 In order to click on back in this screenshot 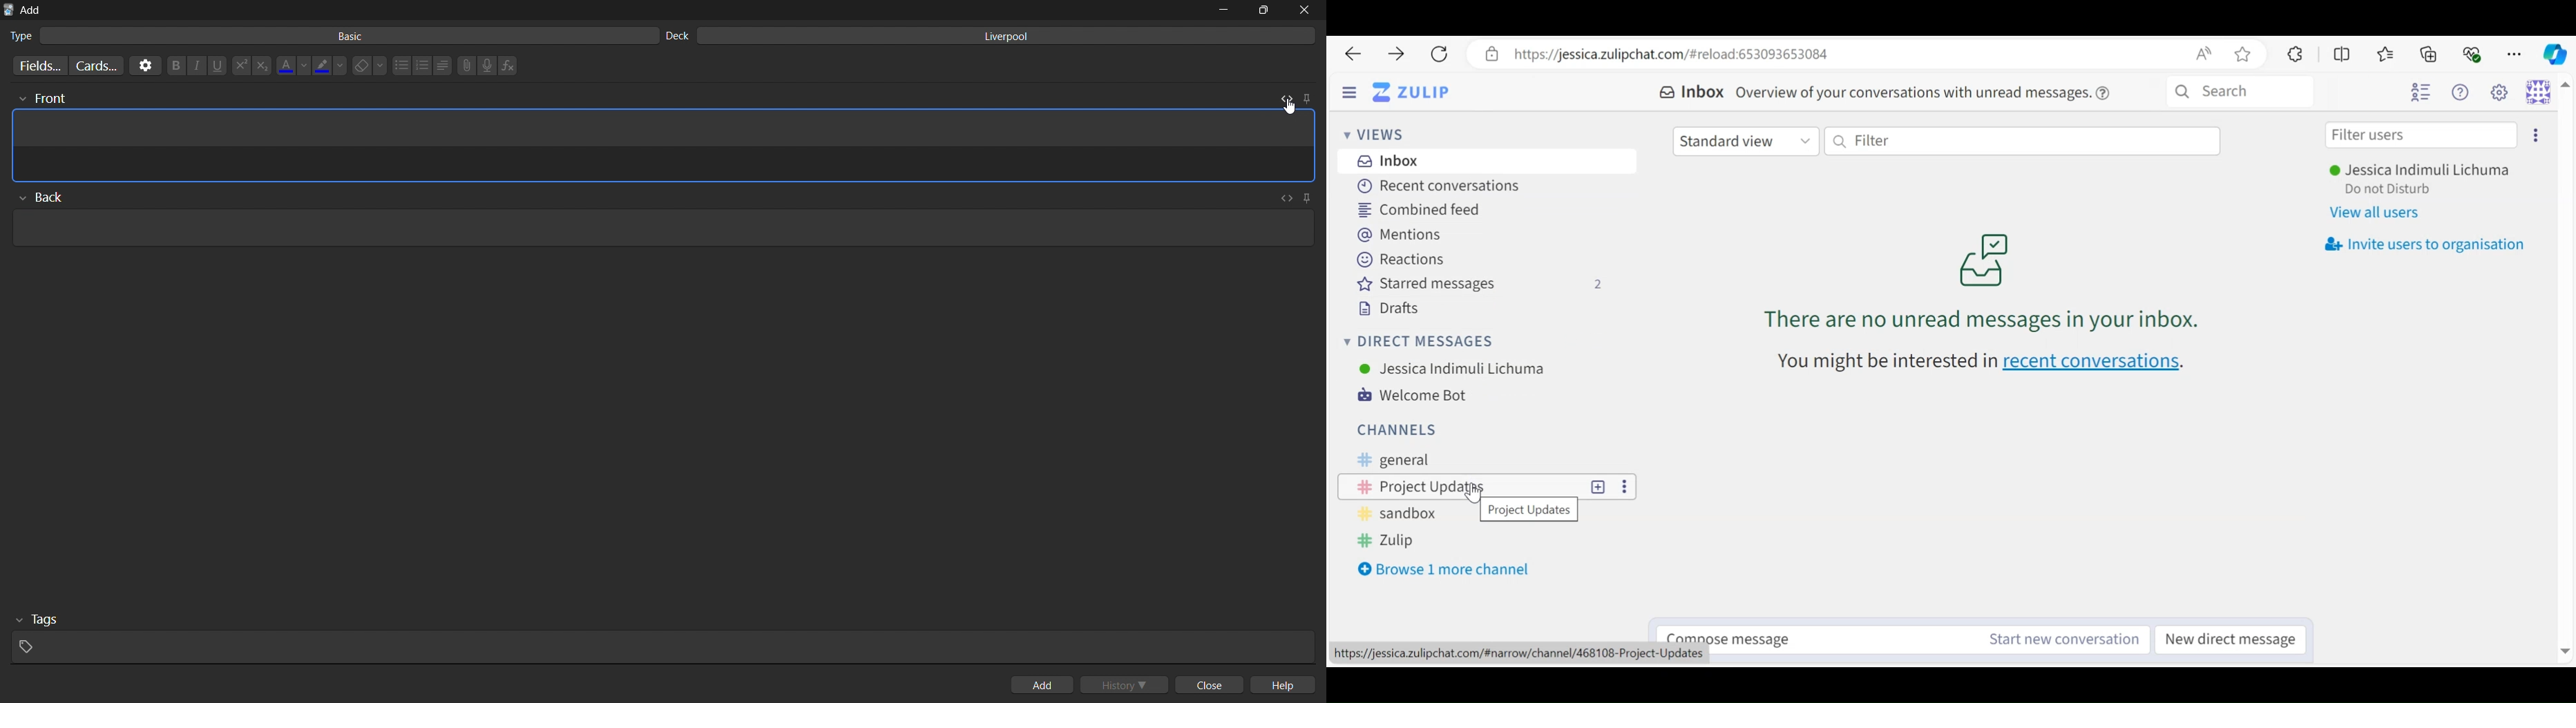, I will do `click(49, 195)`.